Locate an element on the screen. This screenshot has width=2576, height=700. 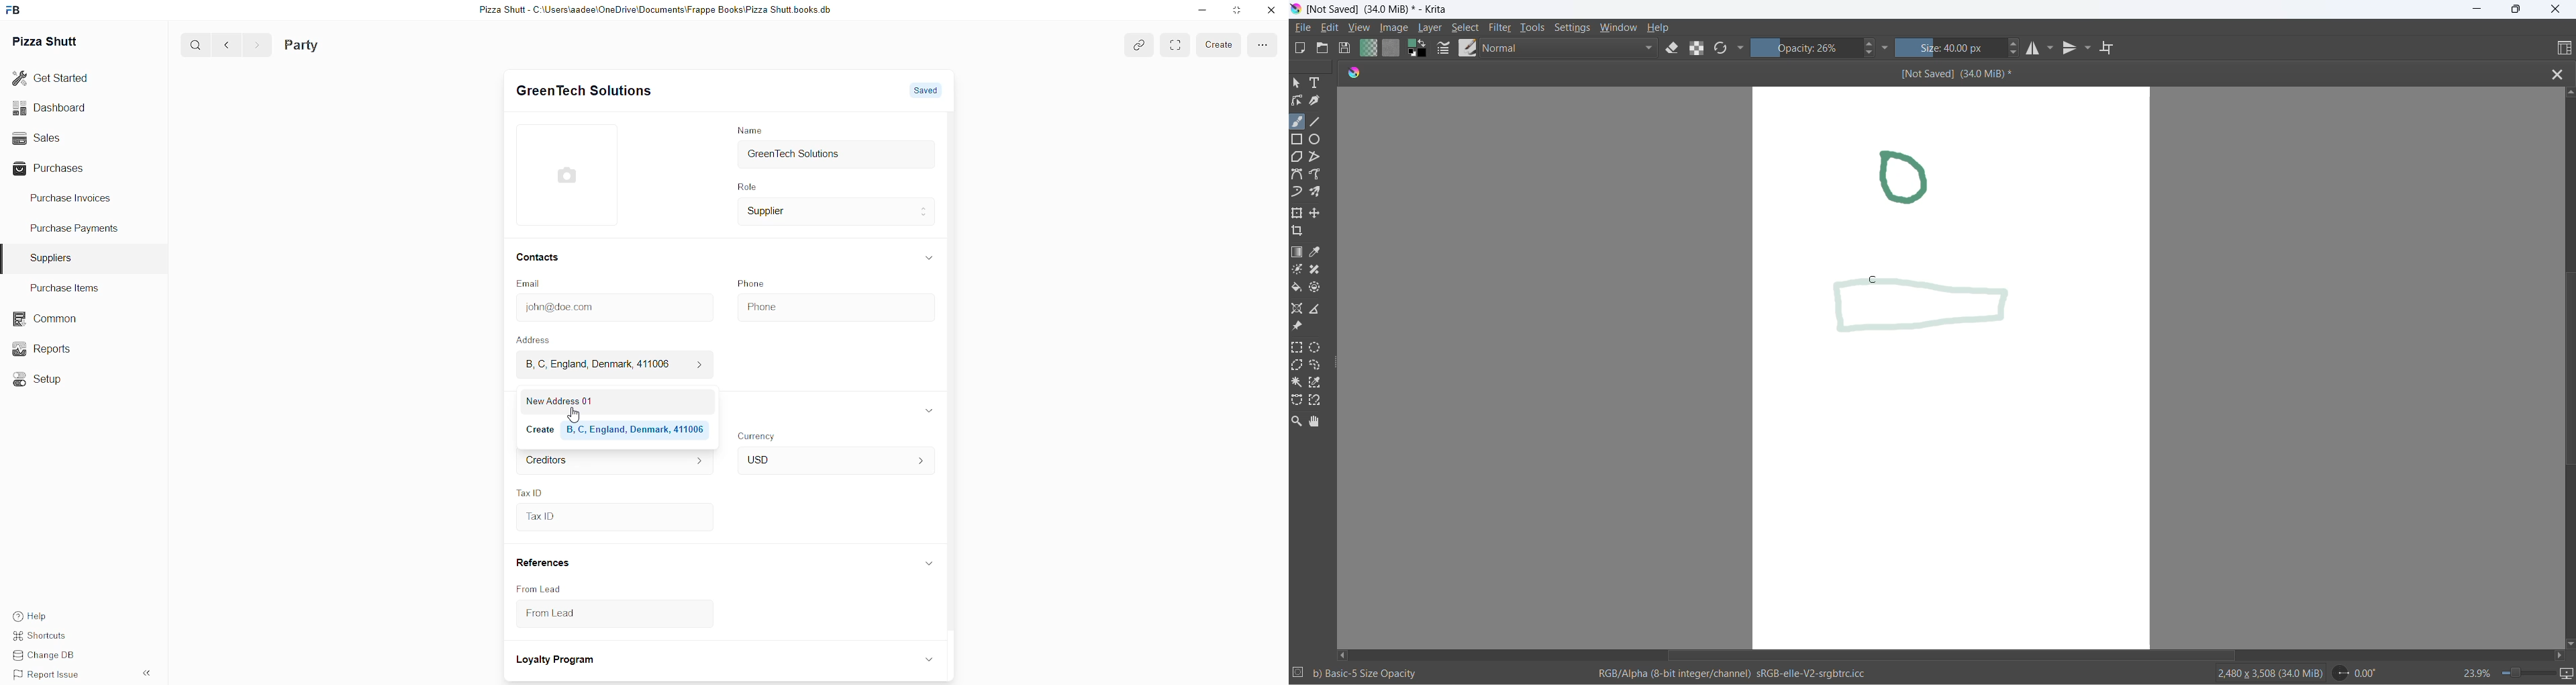
Purchase Payments is located at coordinates (76, 230).